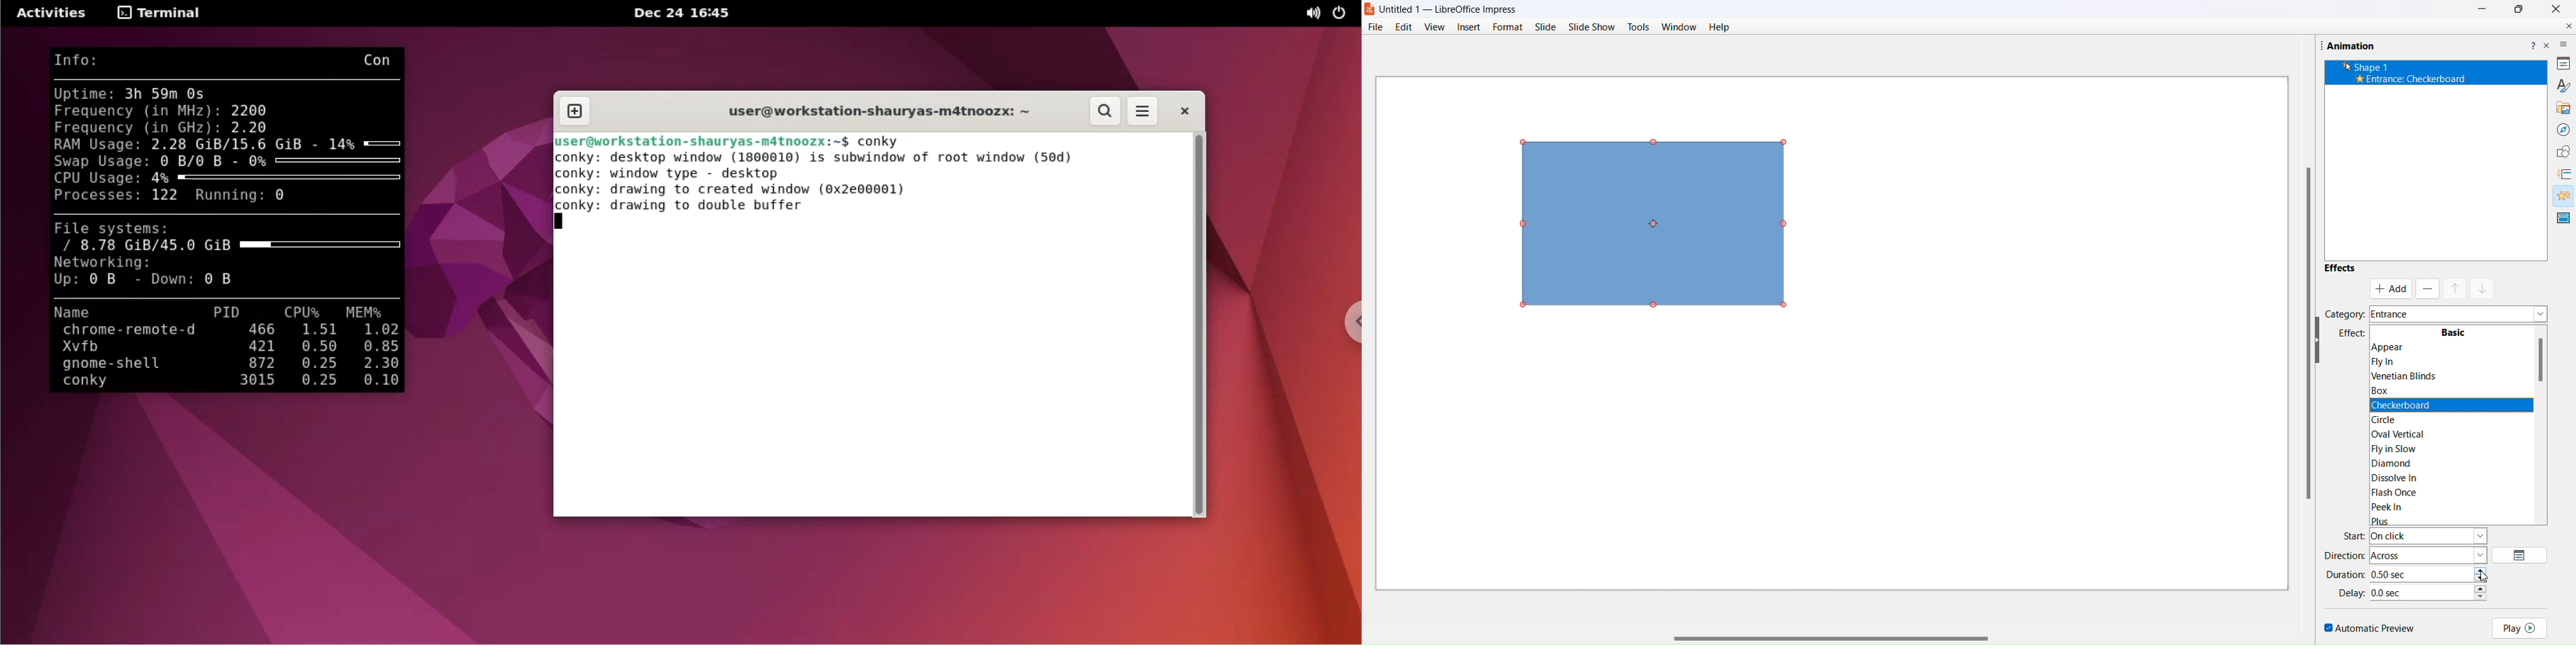  Describe the element at coordinates (1405, 26) in the screenshot. I see `edit` at that location.